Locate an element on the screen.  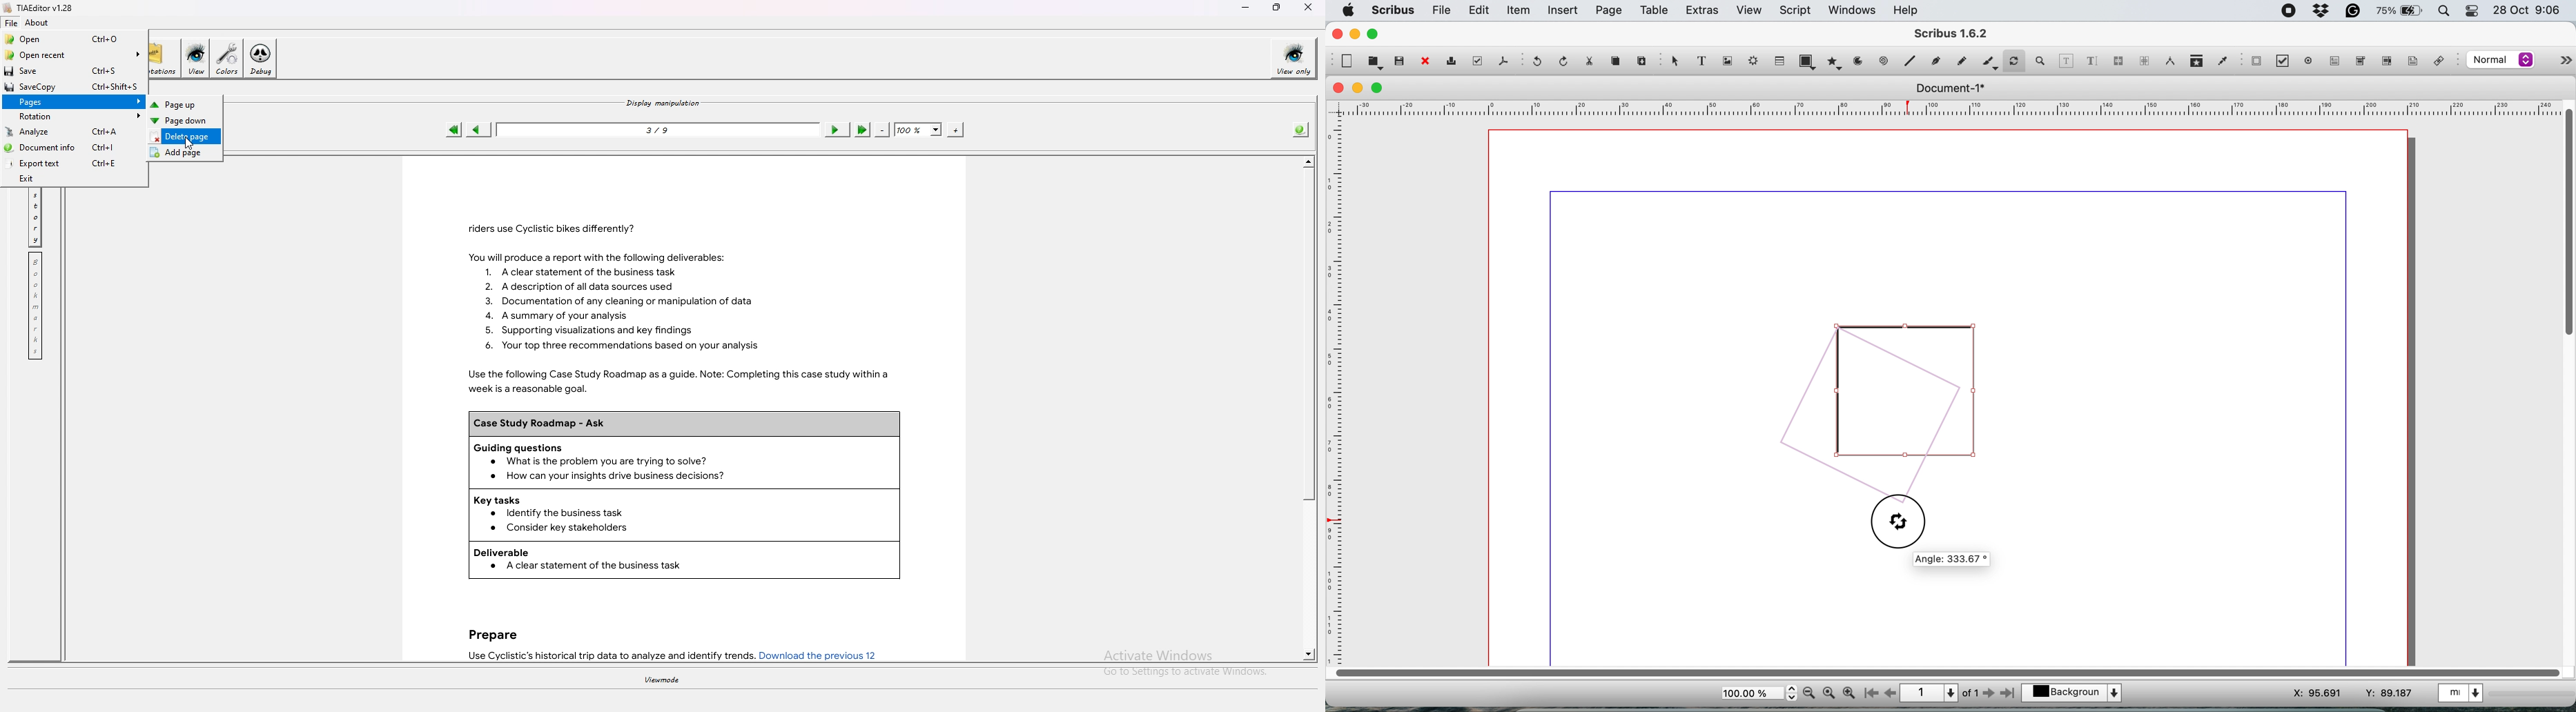
horizontal scale is located at coordinates (1944, 108).